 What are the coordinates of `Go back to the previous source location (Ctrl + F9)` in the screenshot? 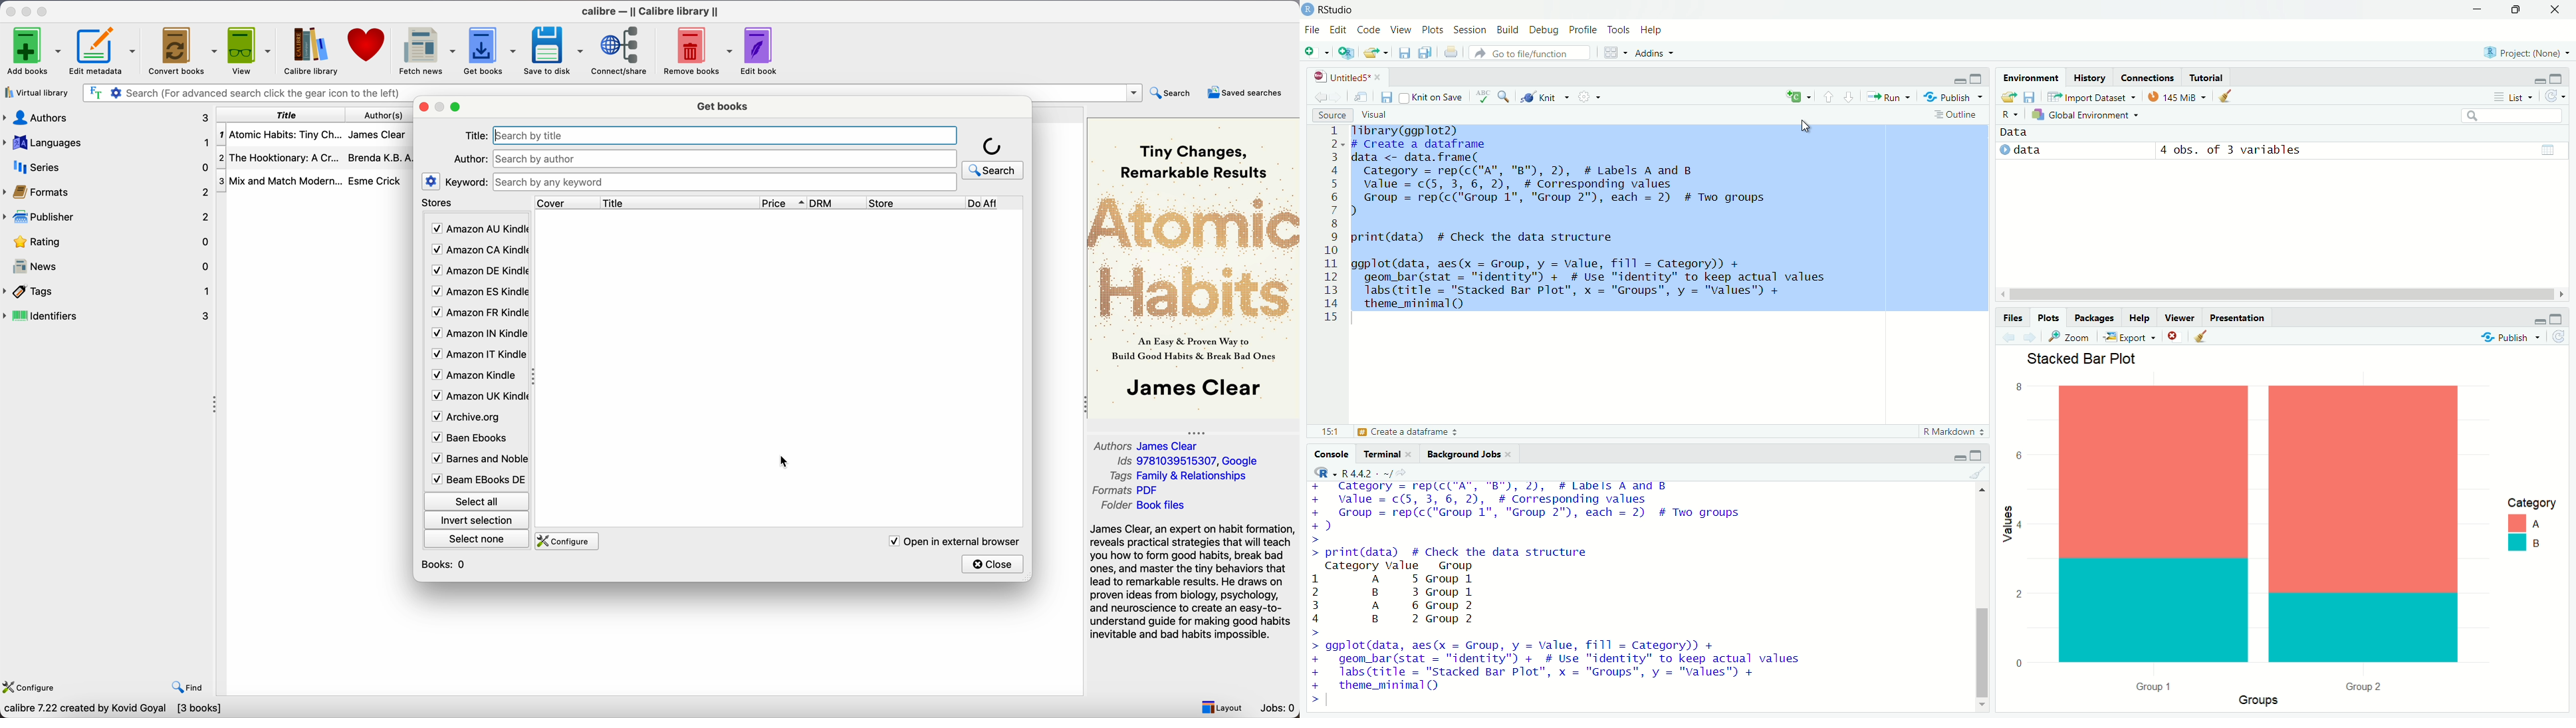 It's located at (1316, 95).